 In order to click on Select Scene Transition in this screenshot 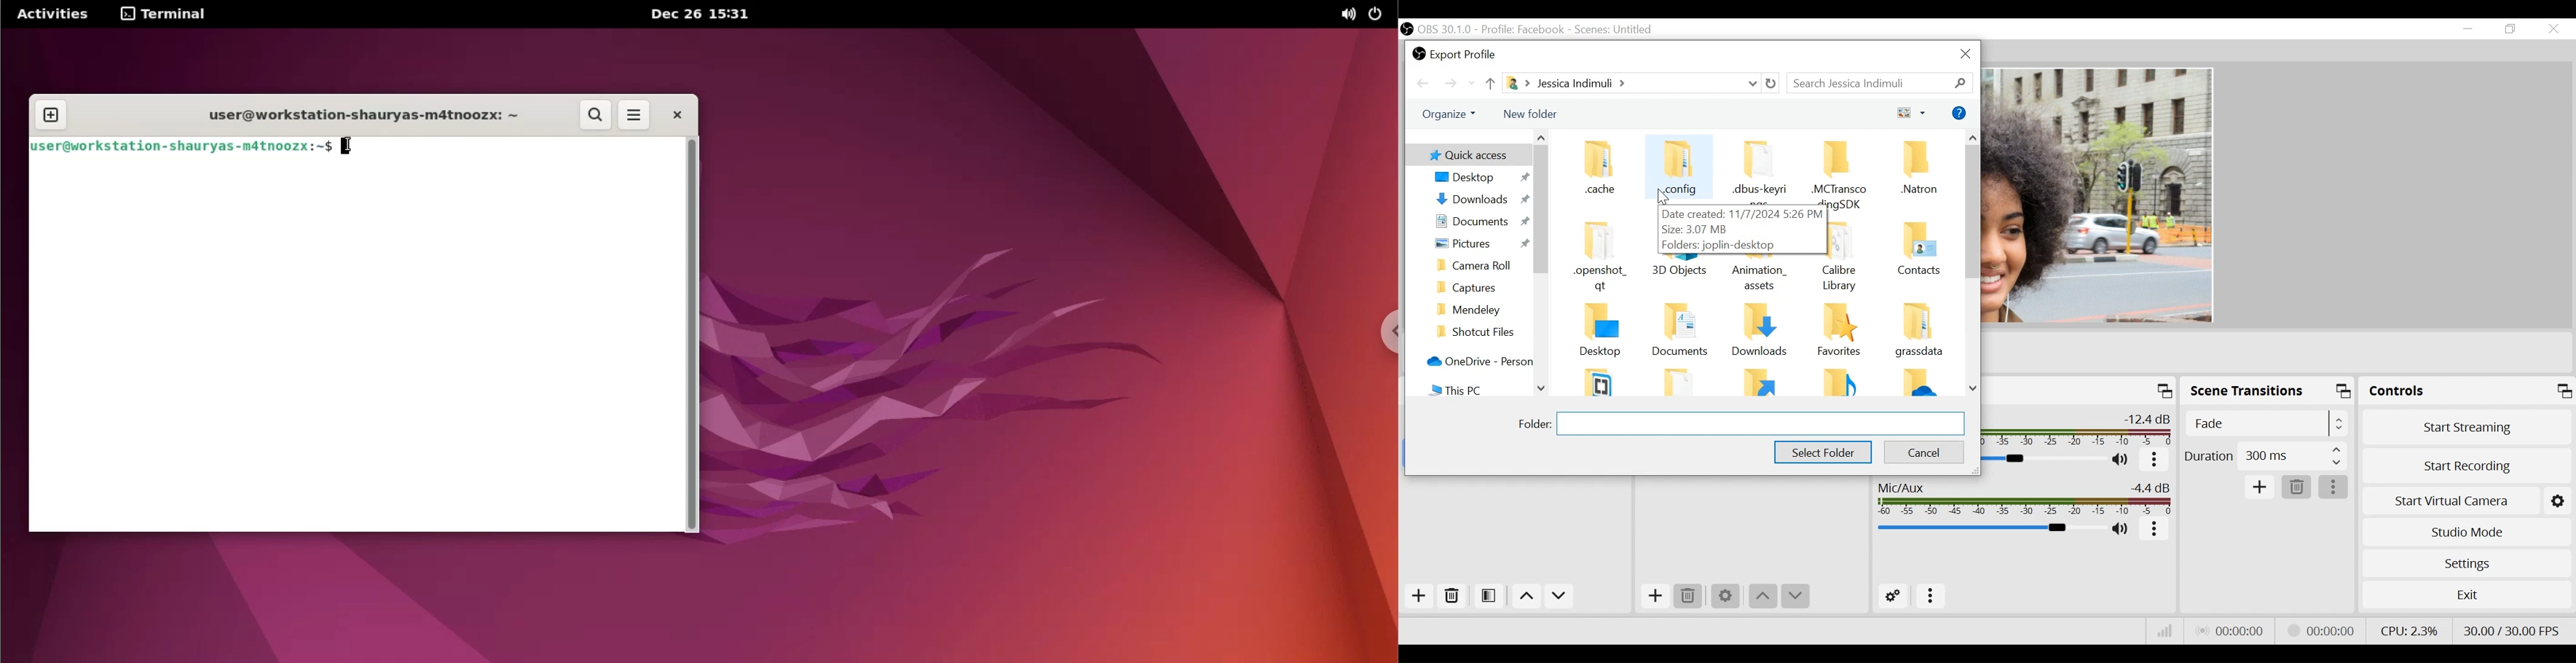, I will do `click(2267, 425)`.